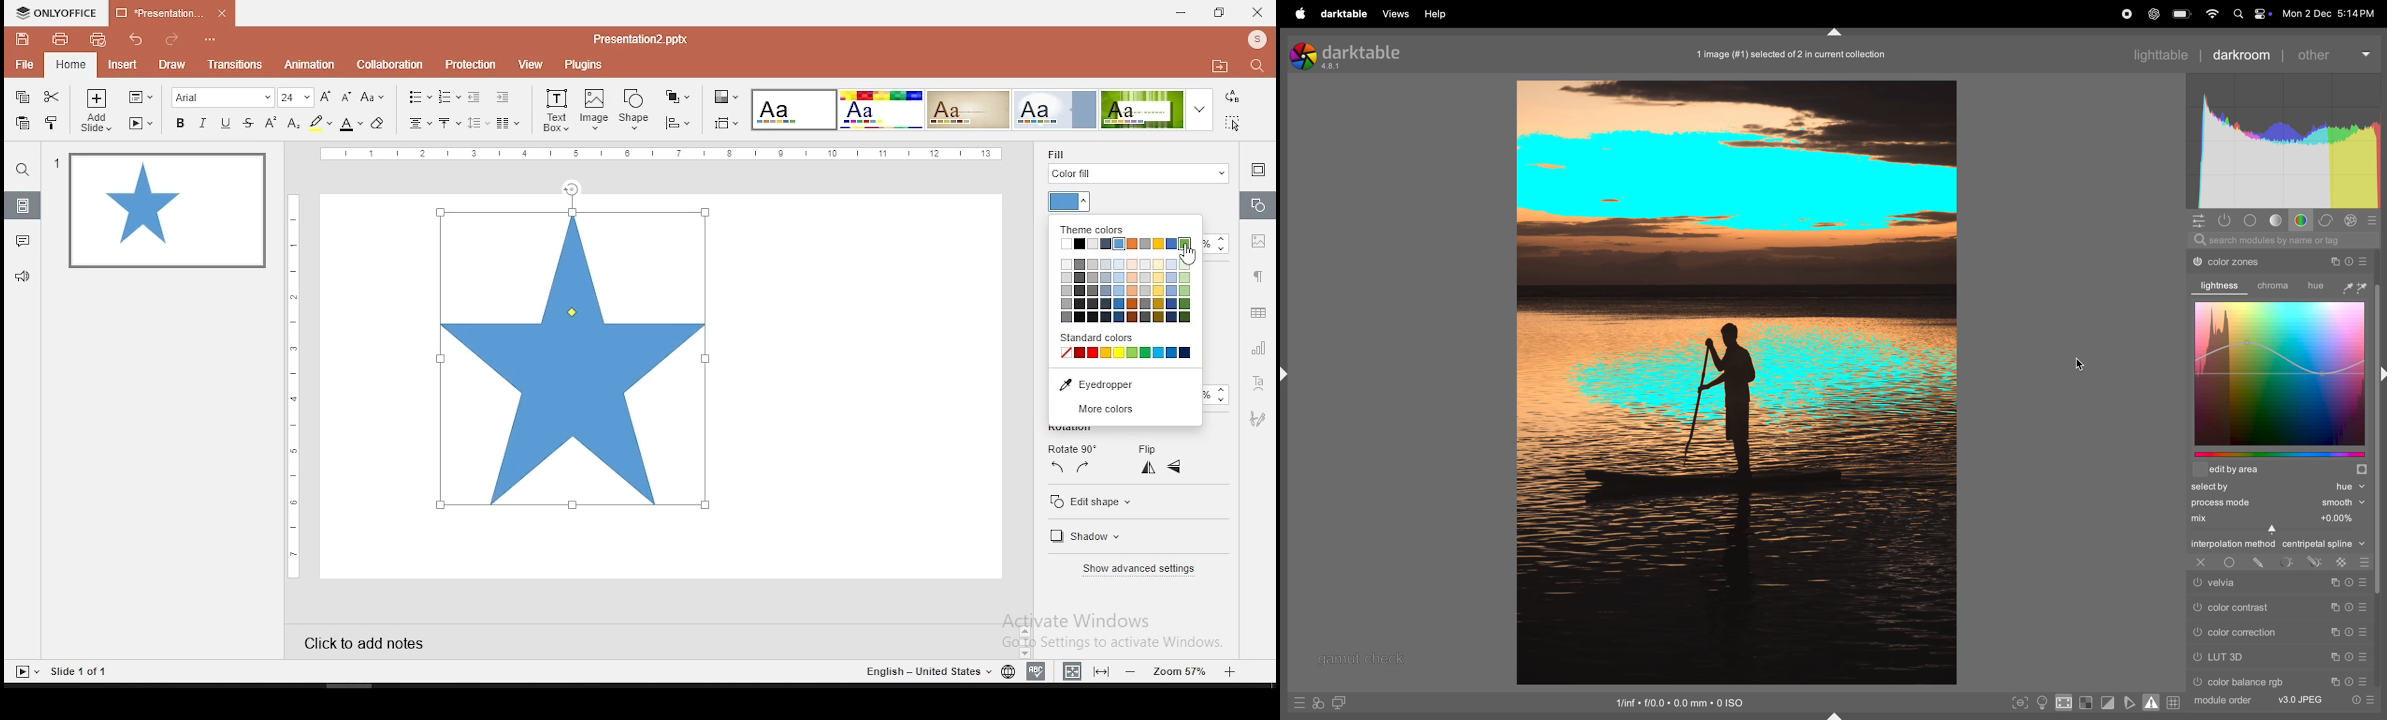 Image resolution: width=2408 pixels, height=728 pixels. I want to click on customize quick access toolbar, so click(211, 36).